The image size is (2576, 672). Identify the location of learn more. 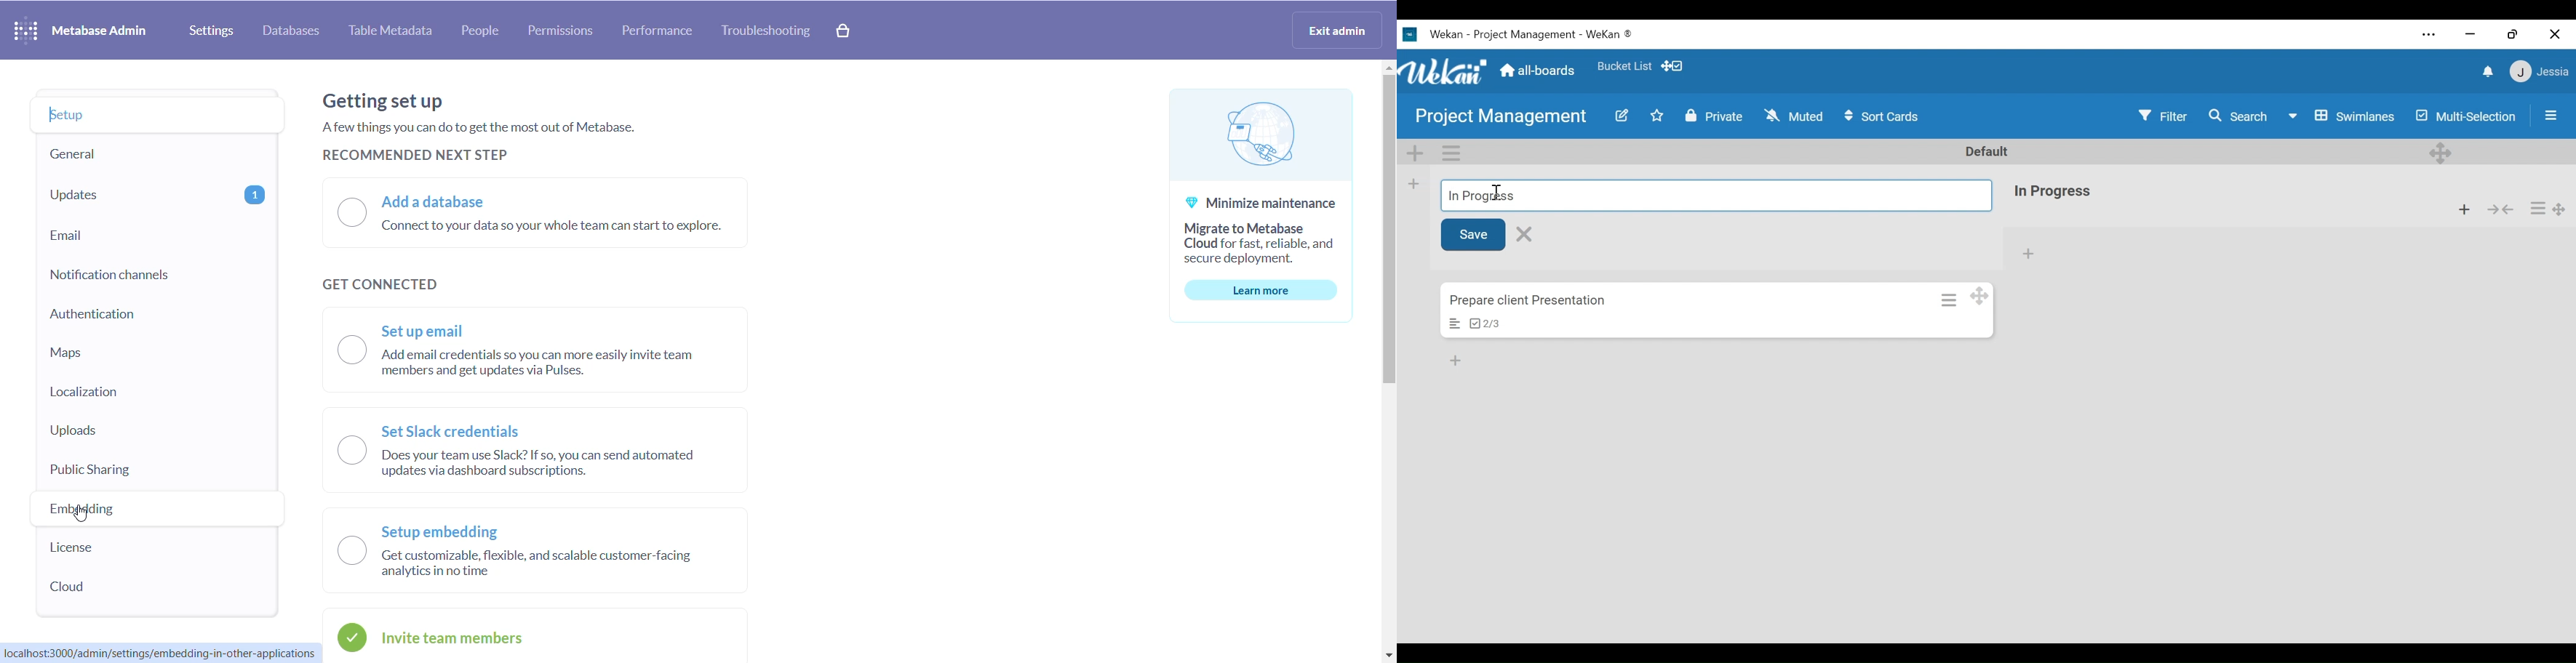
(1257, 292).